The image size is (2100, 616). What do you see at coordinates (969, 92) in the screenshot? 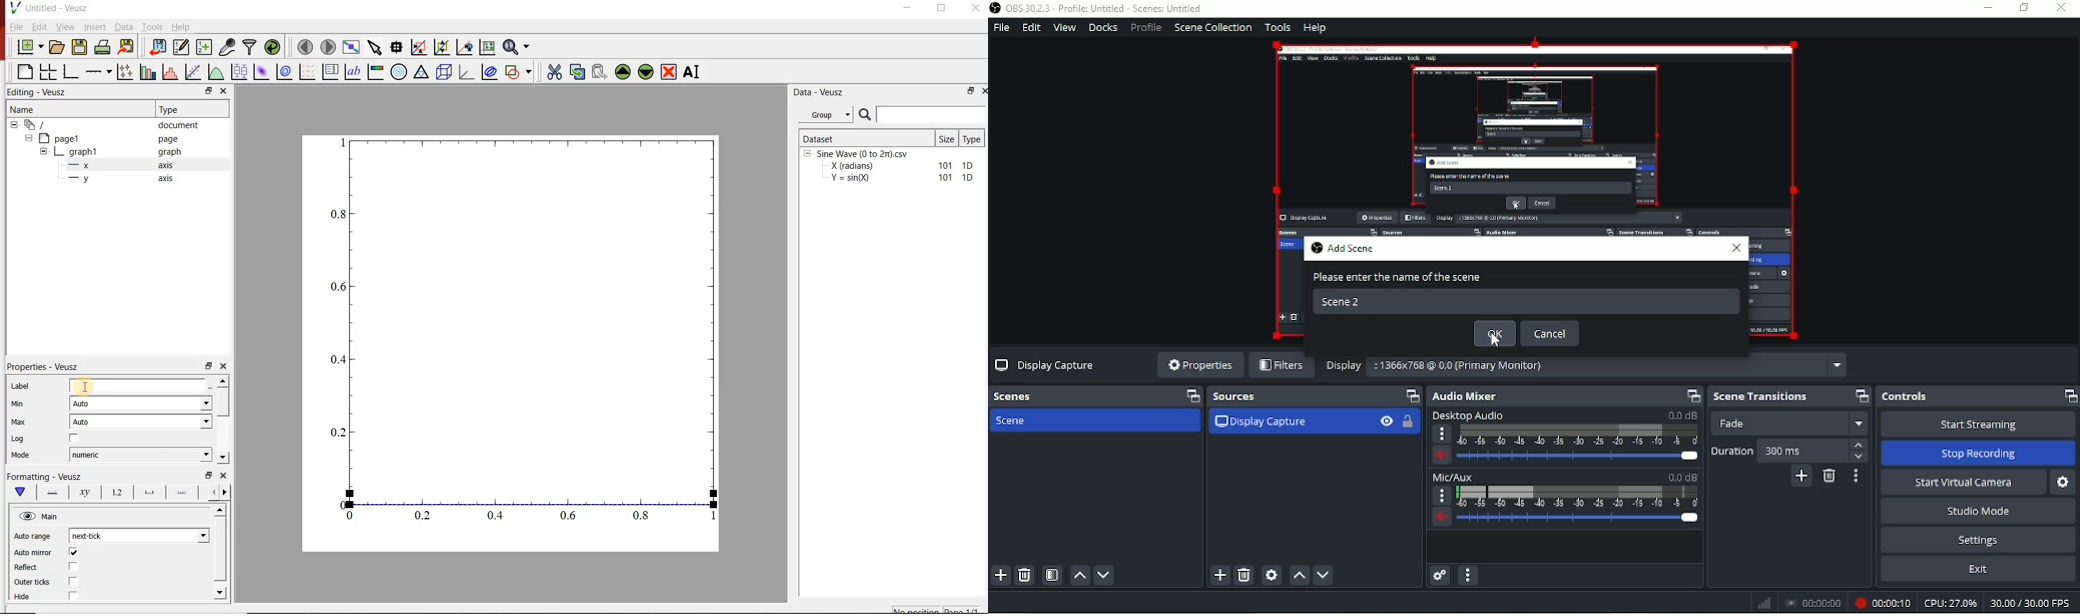
I see `Min/Max` at bounding box center [969, 92].